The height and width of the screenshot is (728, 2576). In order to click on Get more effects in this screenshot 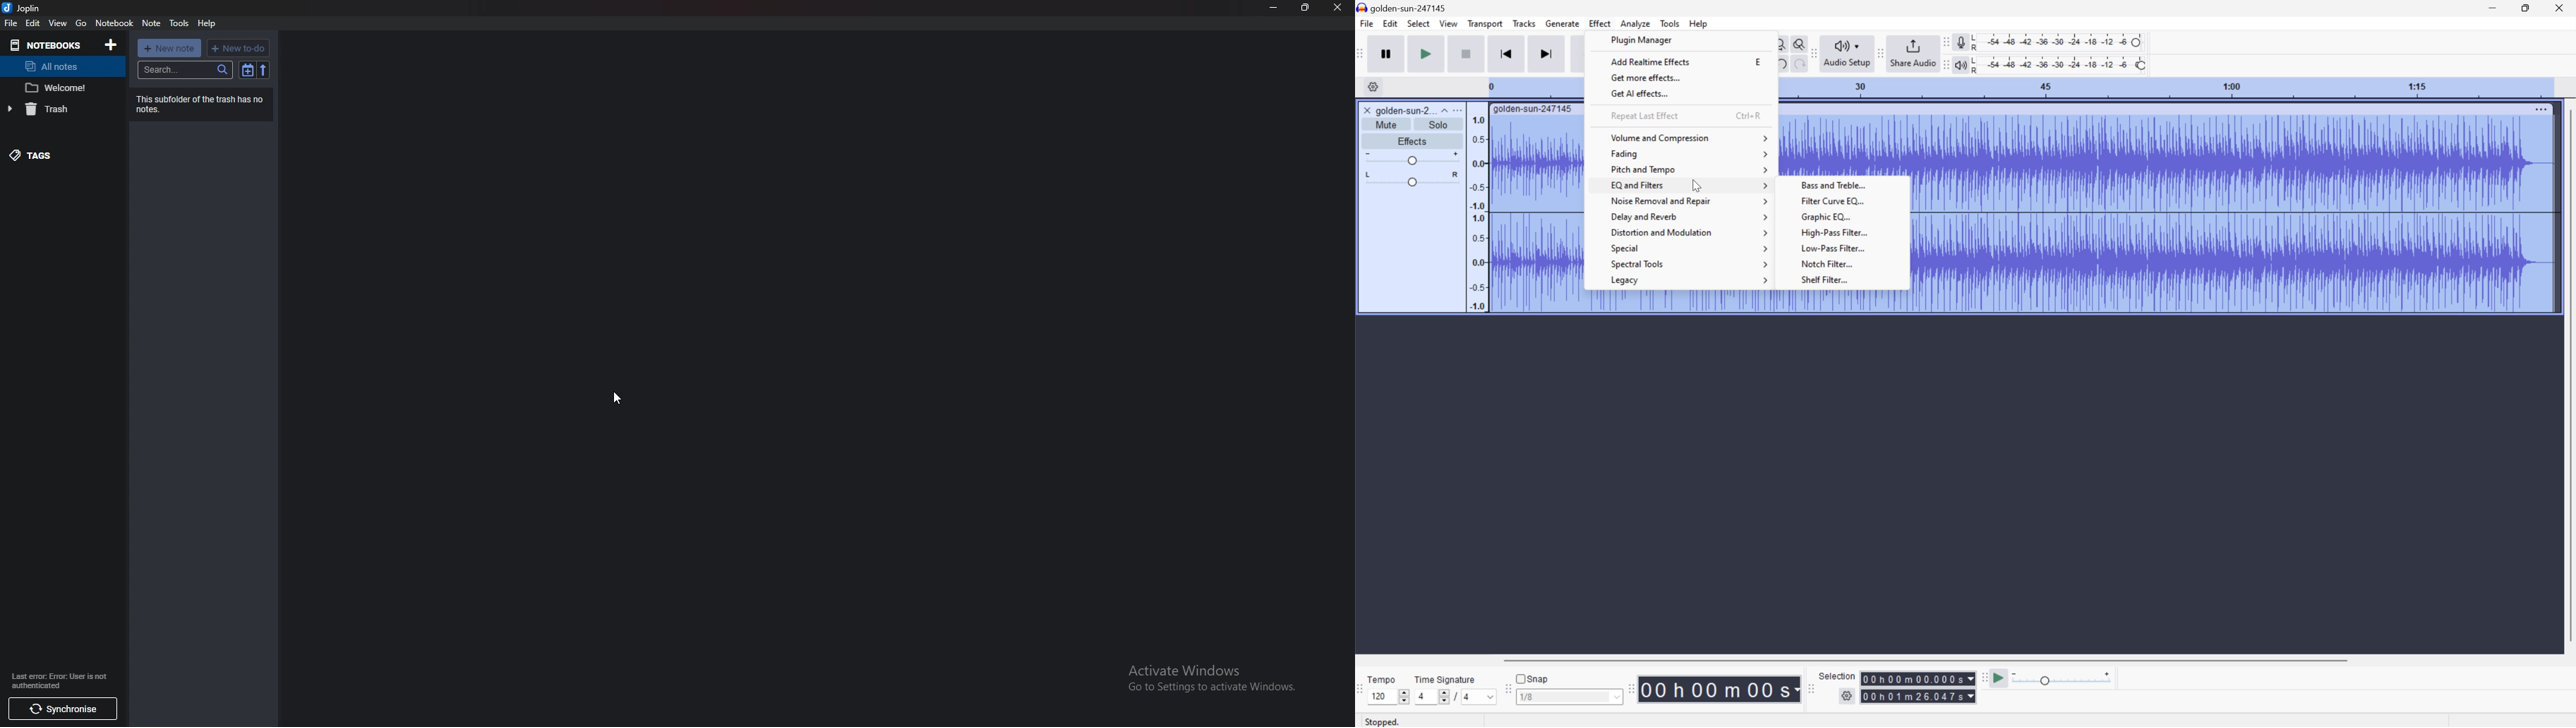, I will do `click(1645, 77)`.